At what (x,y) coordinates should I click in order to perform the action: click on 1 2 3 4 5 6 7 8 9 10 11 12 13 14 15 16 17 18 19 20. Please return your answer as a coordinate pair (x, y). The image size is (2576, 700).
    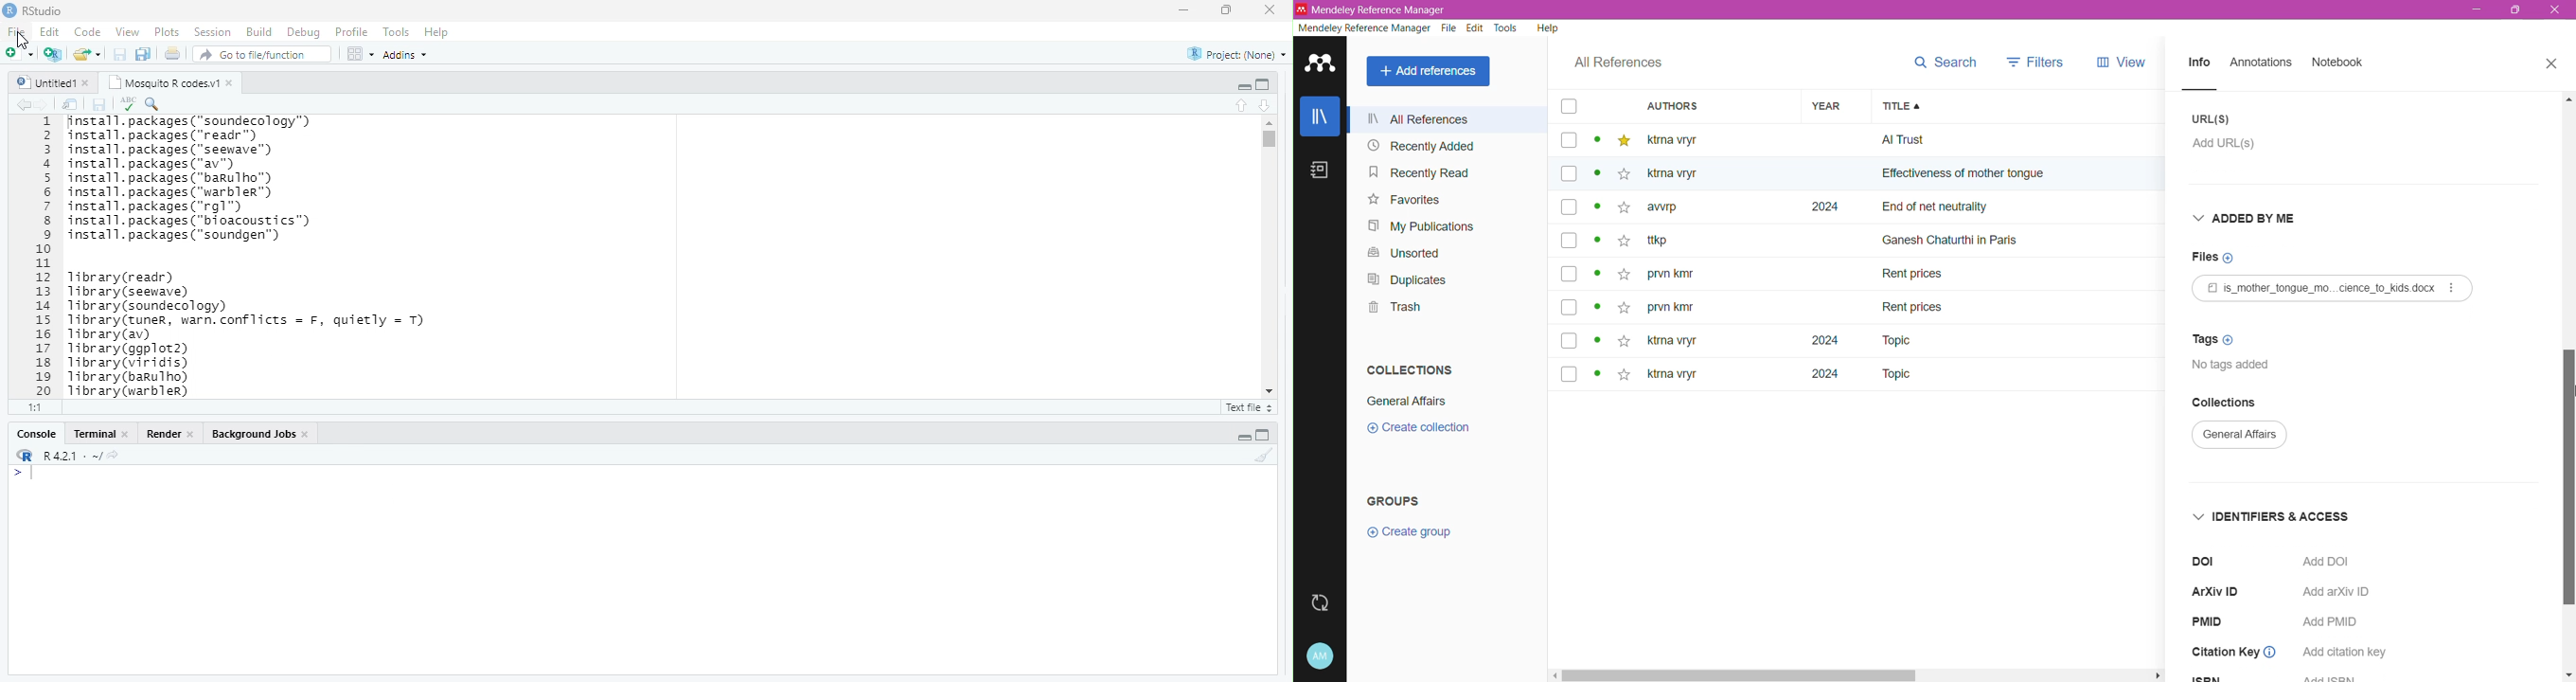
    Looking at the image, I should click on (46, 257).